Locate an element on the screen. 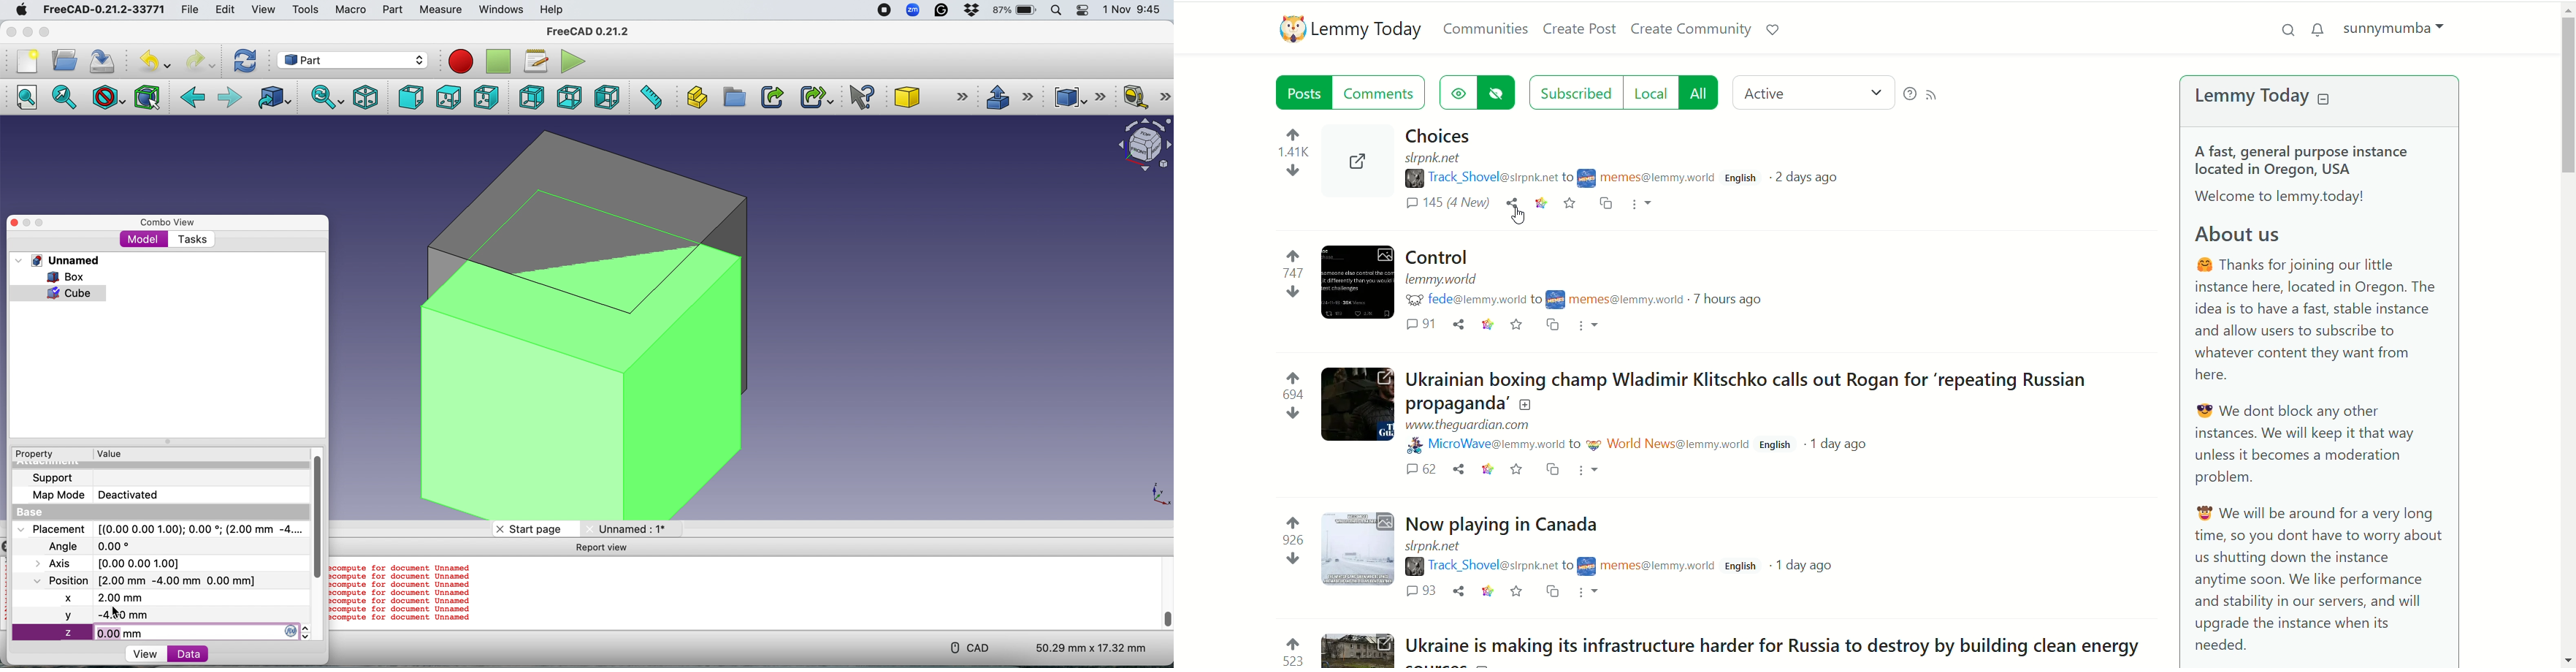 The image size is (2576, 672). y -4.00 mm is located at coordinates (158, 614).